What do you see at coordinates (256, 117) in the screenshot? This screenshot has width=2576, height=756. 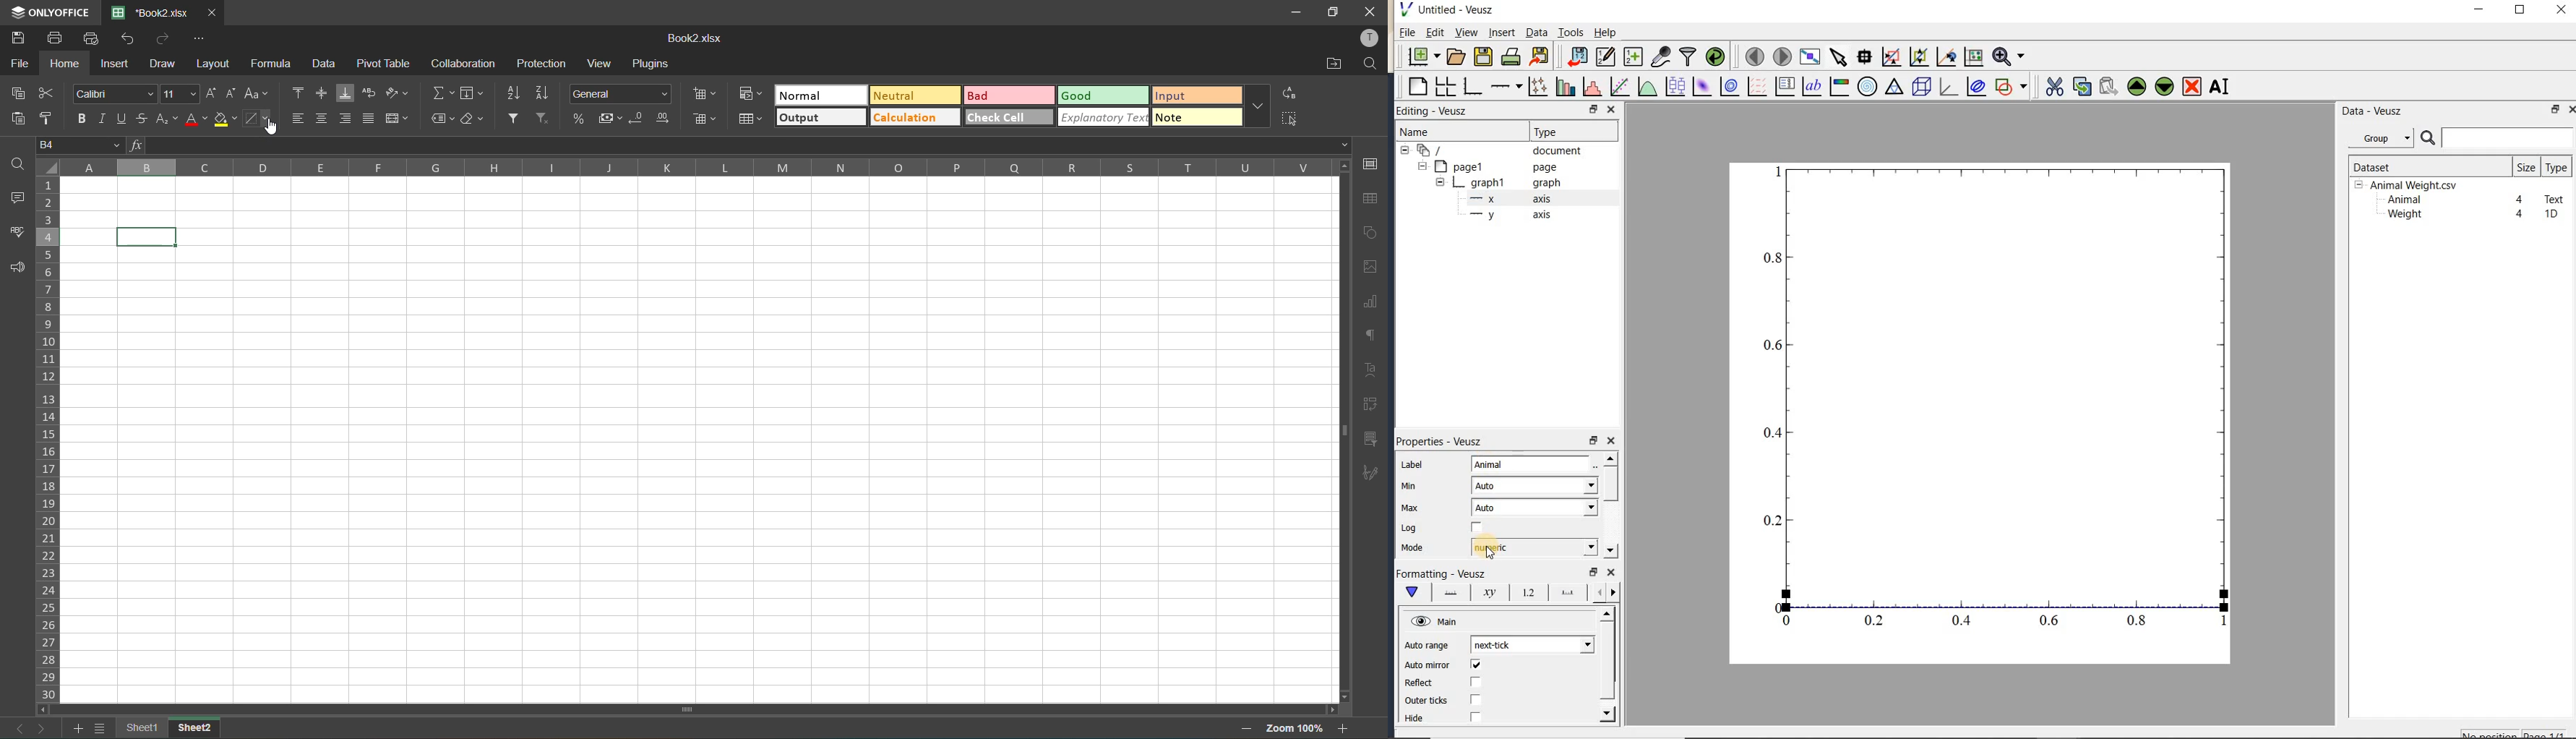 I see `borders` at bounding box center [256, 117].